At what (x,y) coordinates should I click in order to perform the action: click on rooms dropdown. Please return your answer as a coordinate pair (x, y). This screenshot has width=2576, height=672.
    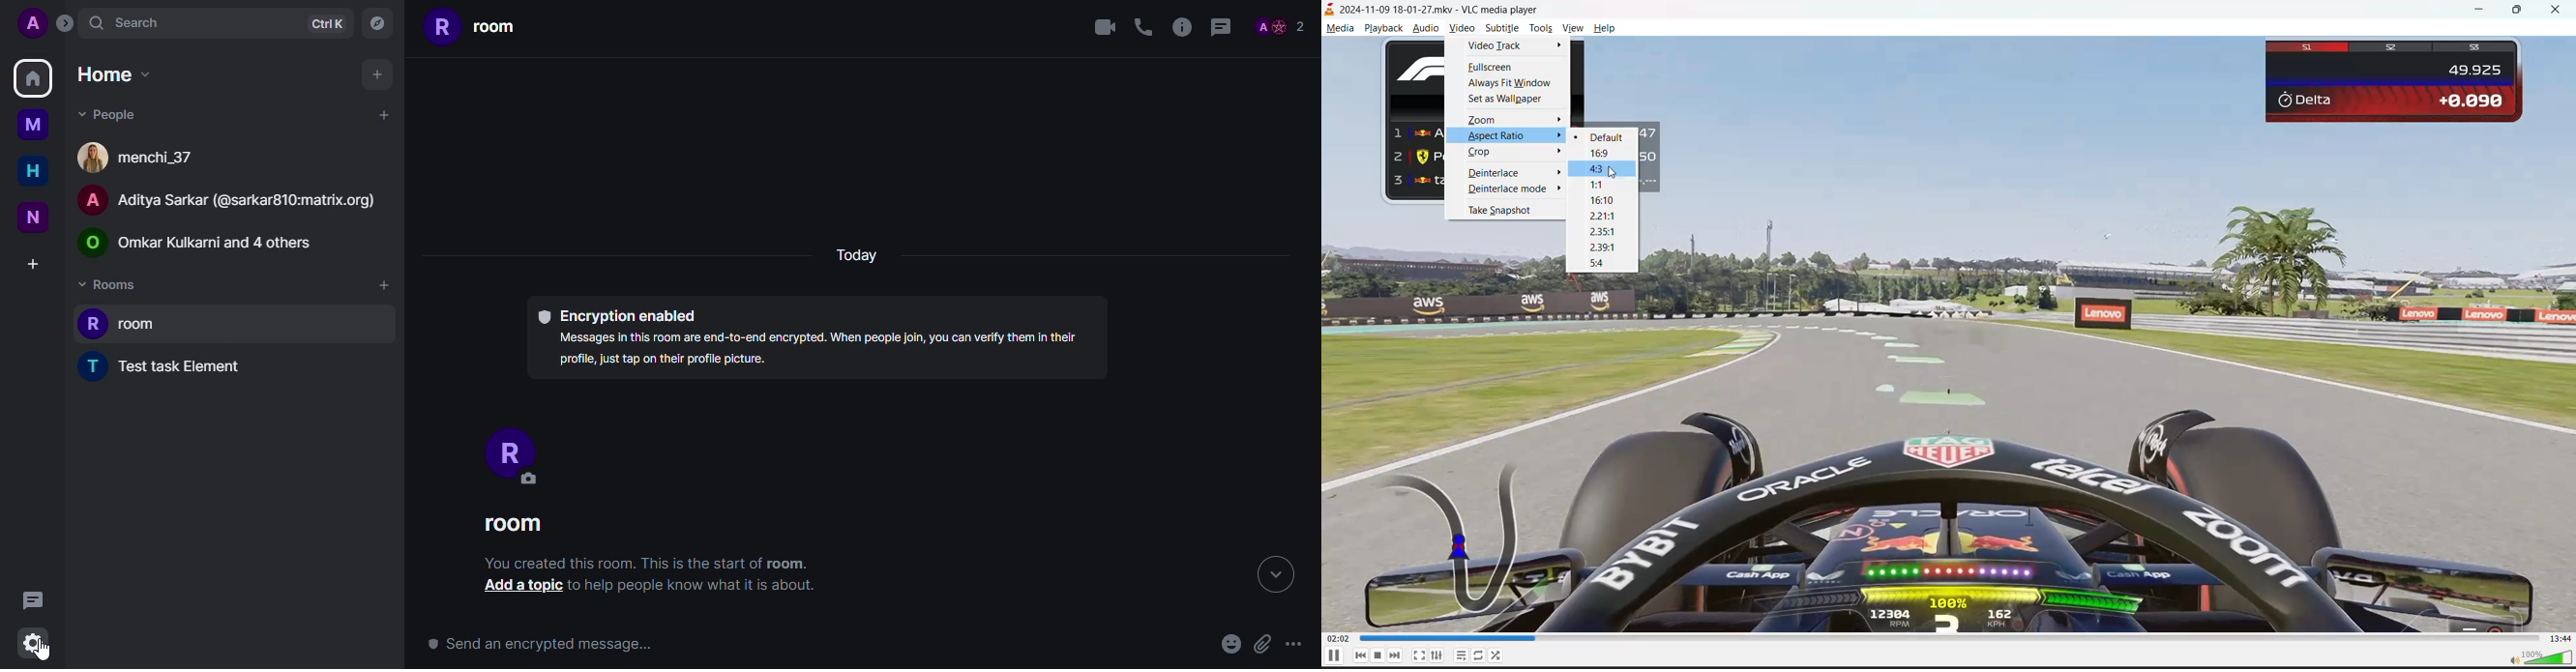
    Looking at the image, I should click on (122, 285).